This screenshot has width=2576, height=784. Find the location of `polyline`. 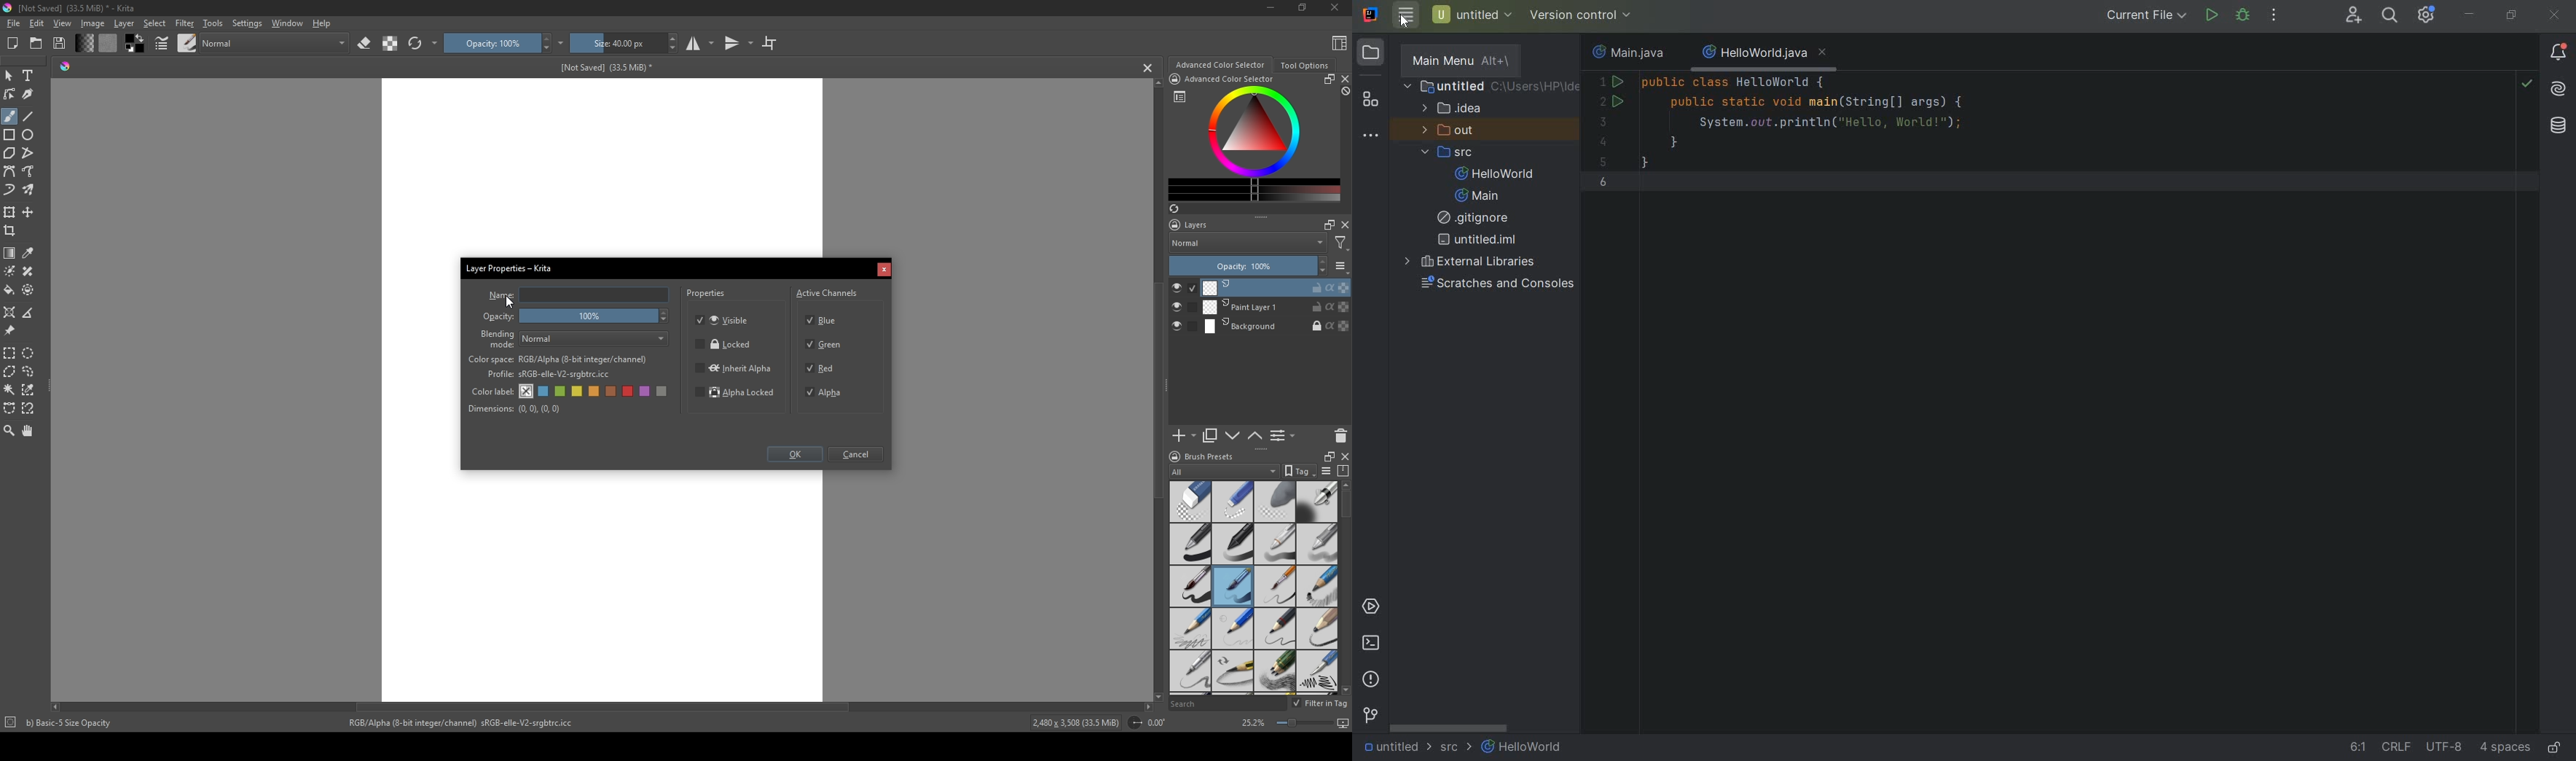

polyline is located at coordinates (30, 153).